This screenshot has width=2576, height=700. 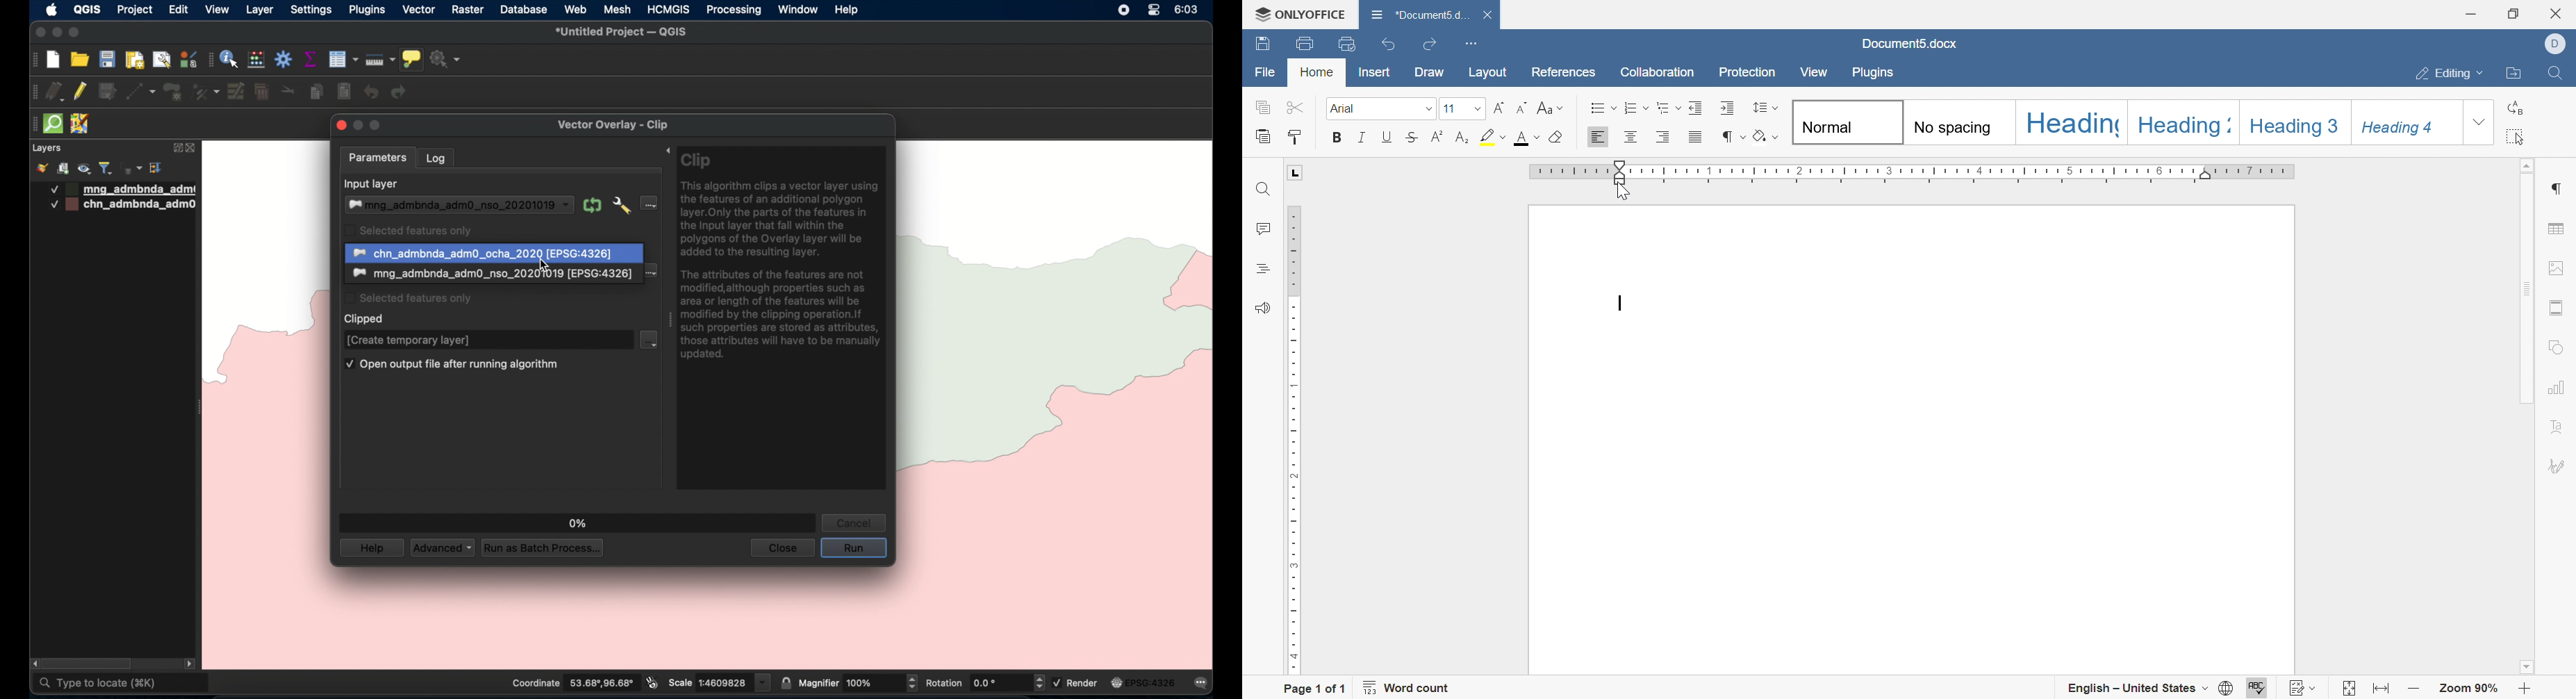 What do you see at coordinates (134, 61) in the screenshot?
I see `print layout` at bounding box center [134, 61].